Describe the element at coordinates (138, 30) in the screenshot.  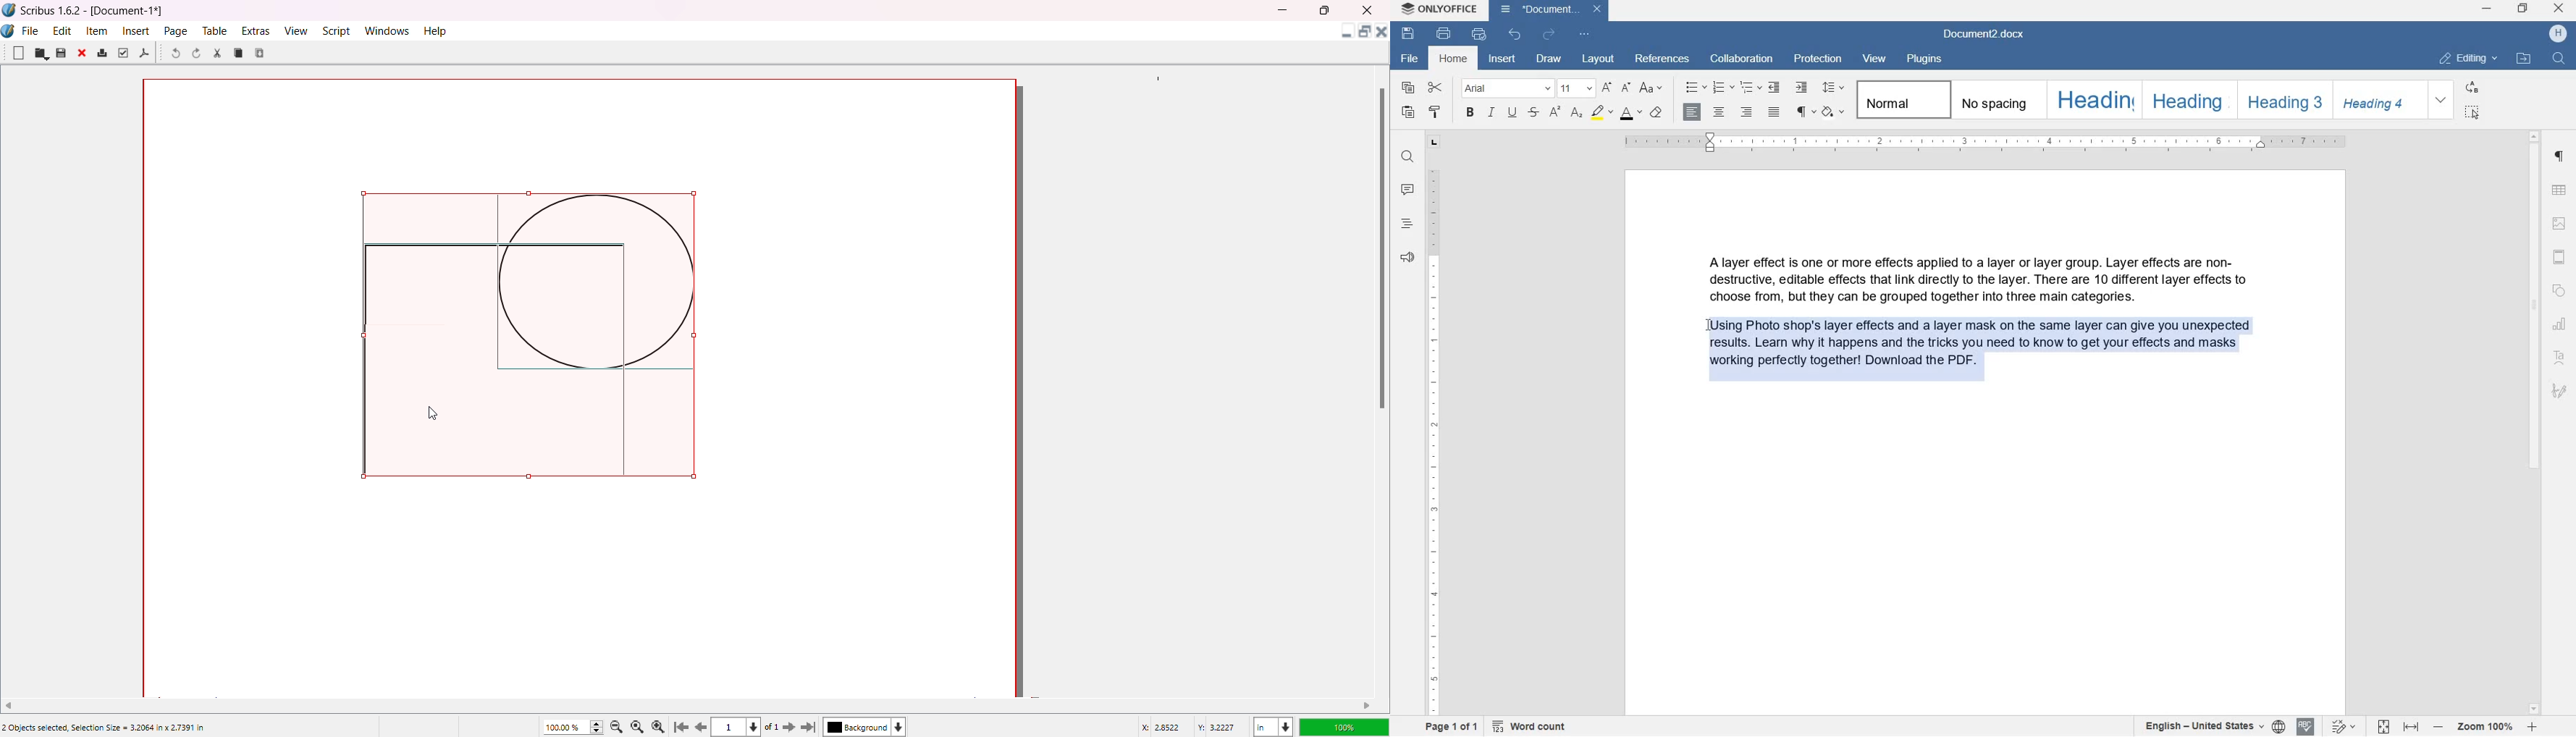
I see `Insert` at that location.